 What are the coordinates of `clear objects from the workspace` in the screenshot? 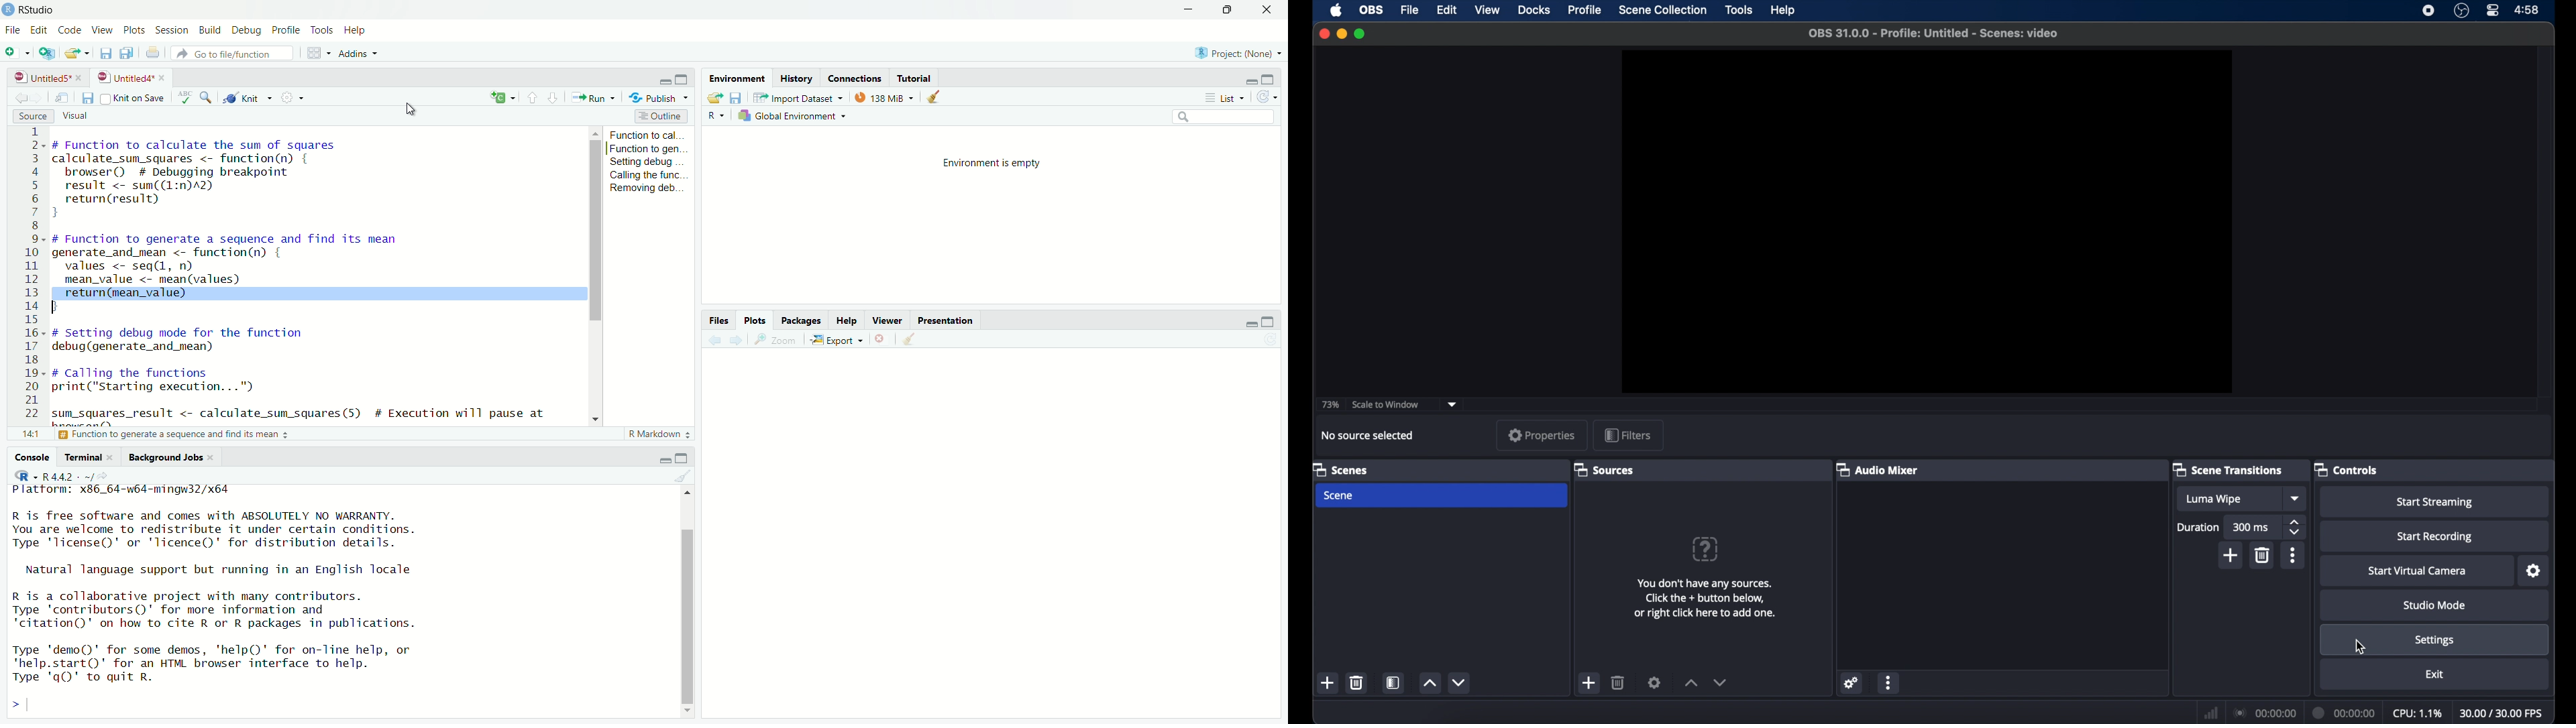 It's located at (944, 99).